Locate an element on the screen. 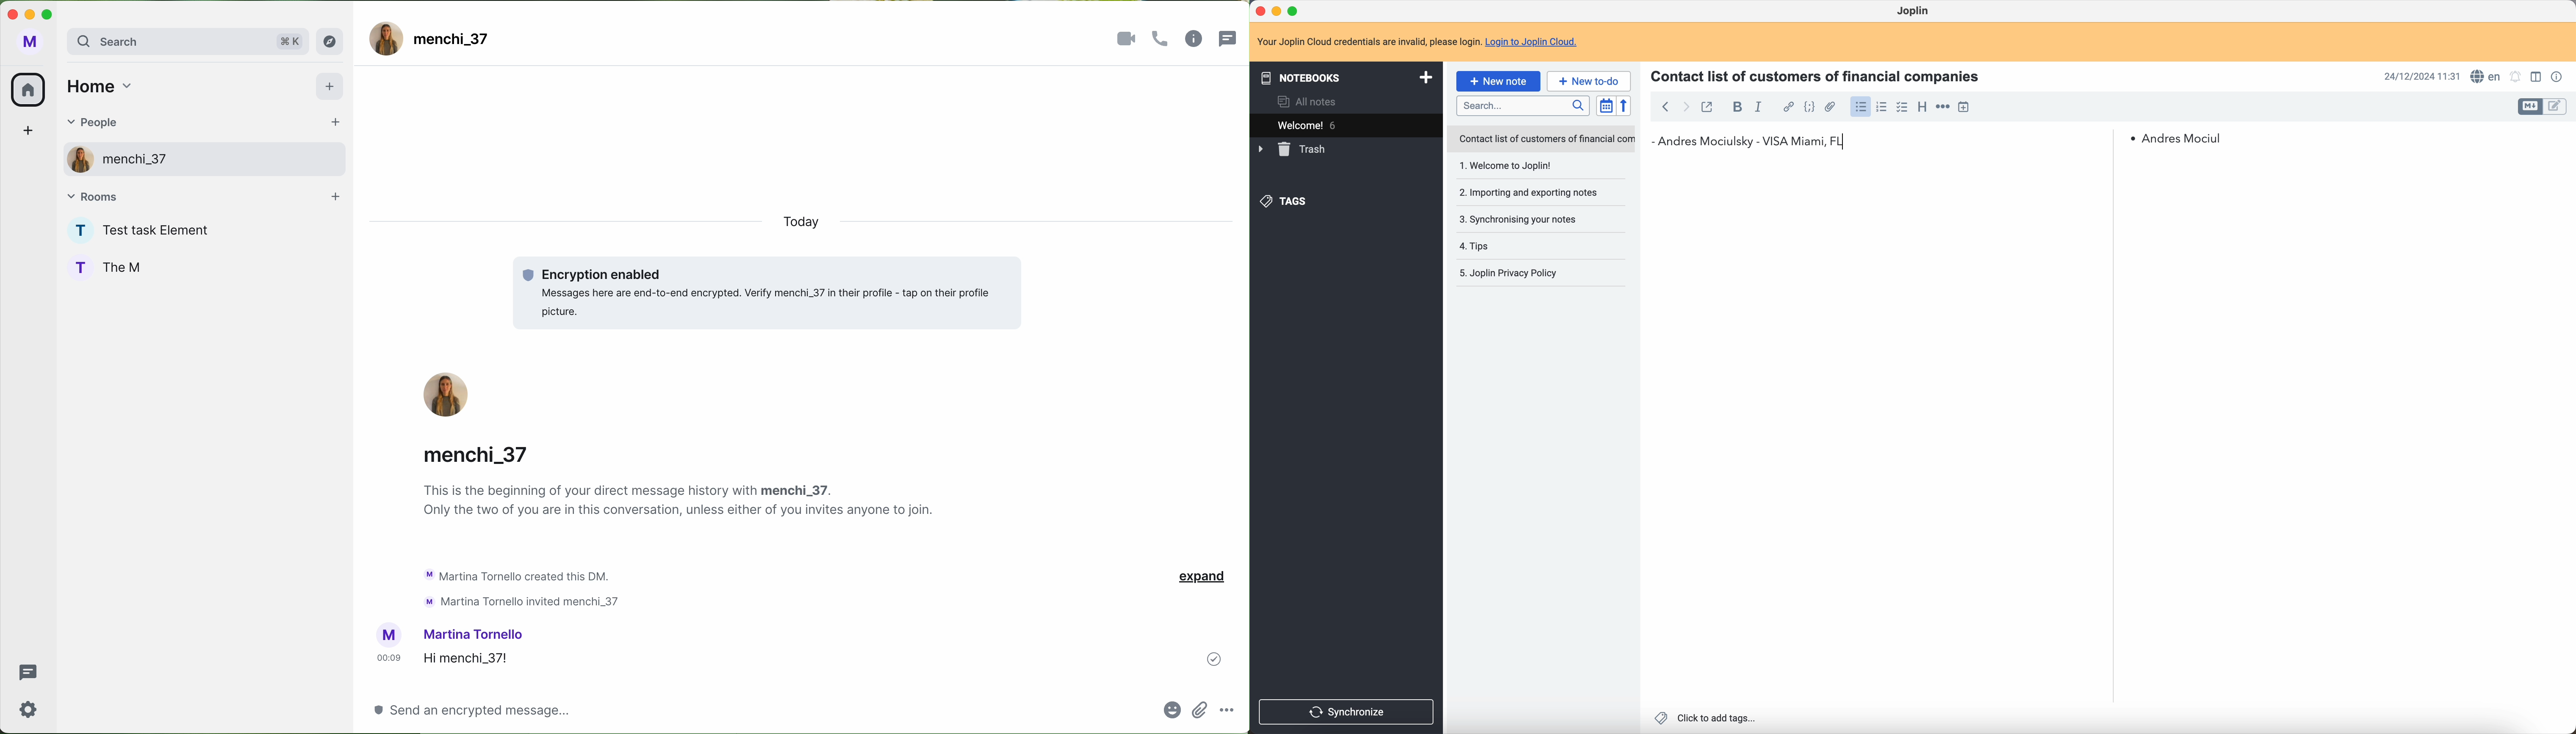  italic is located at coordinates (1759, 109).